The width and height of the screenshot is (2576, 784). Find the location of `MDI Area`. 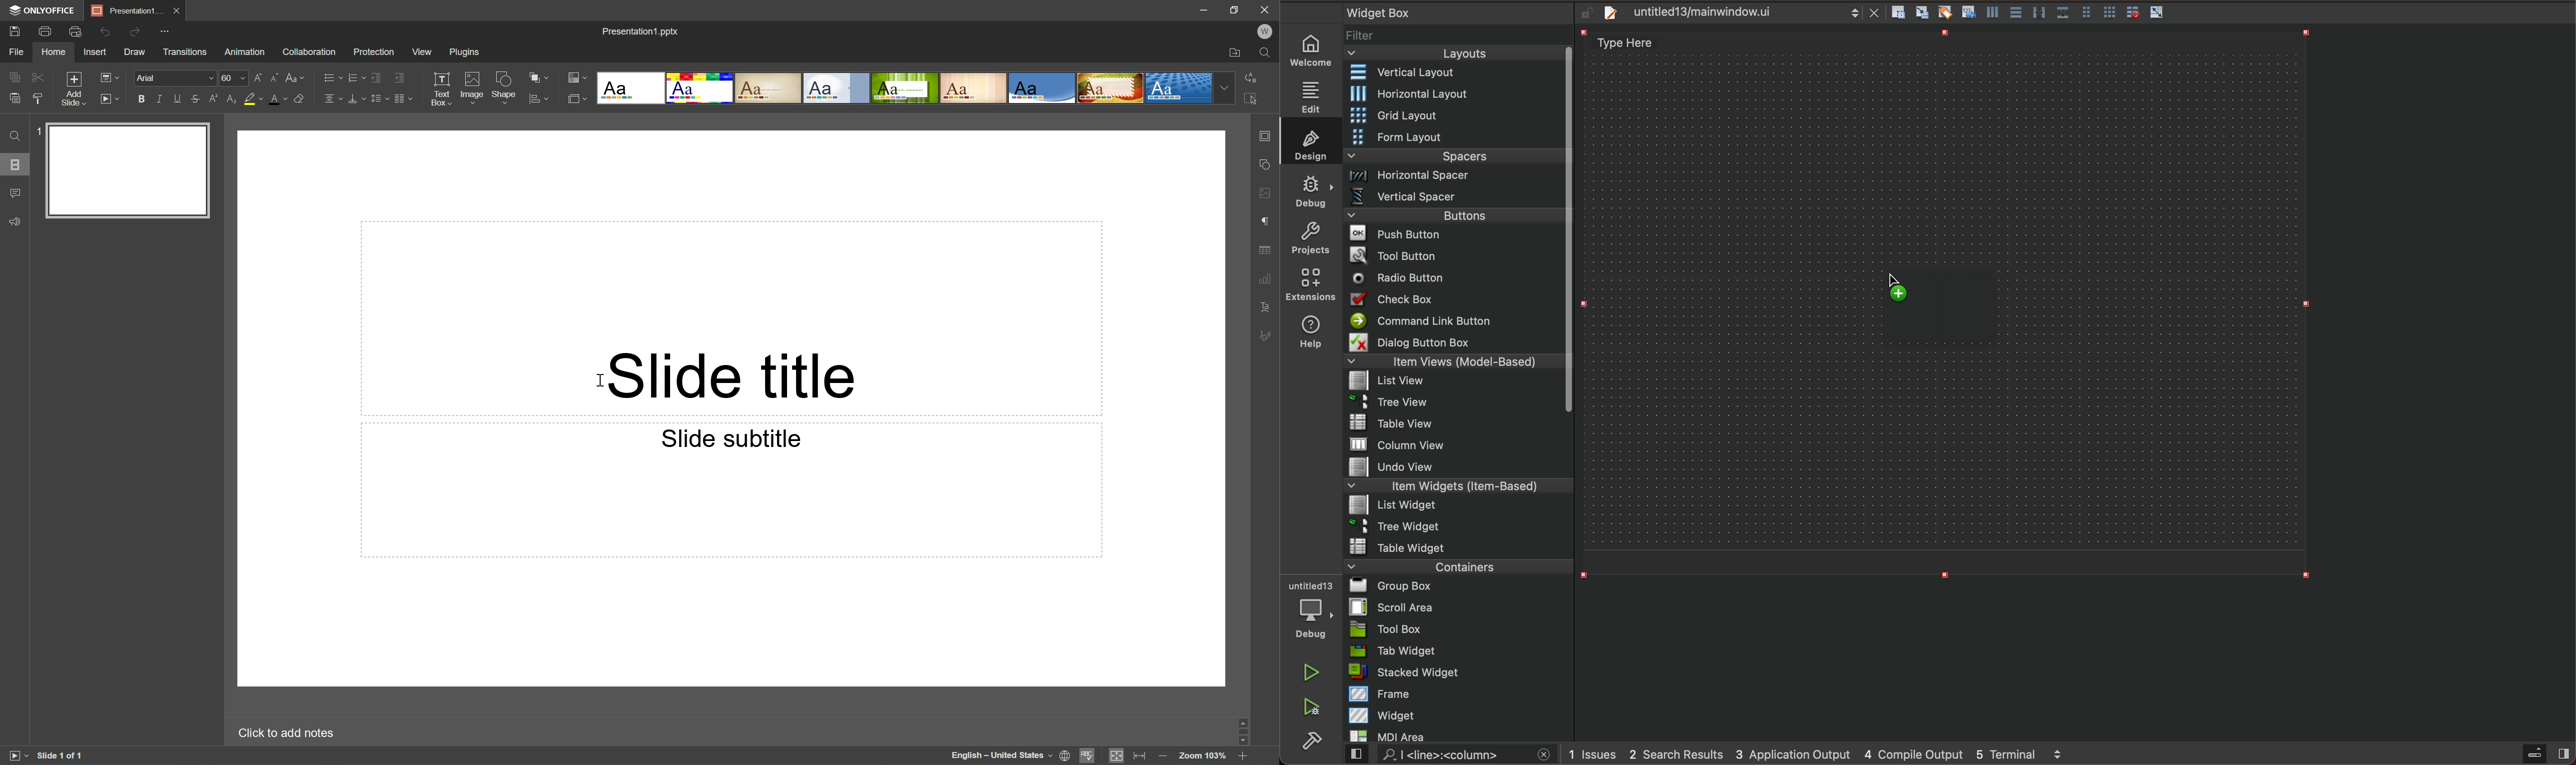

MDI Area is located at coordinates (1452, 736).